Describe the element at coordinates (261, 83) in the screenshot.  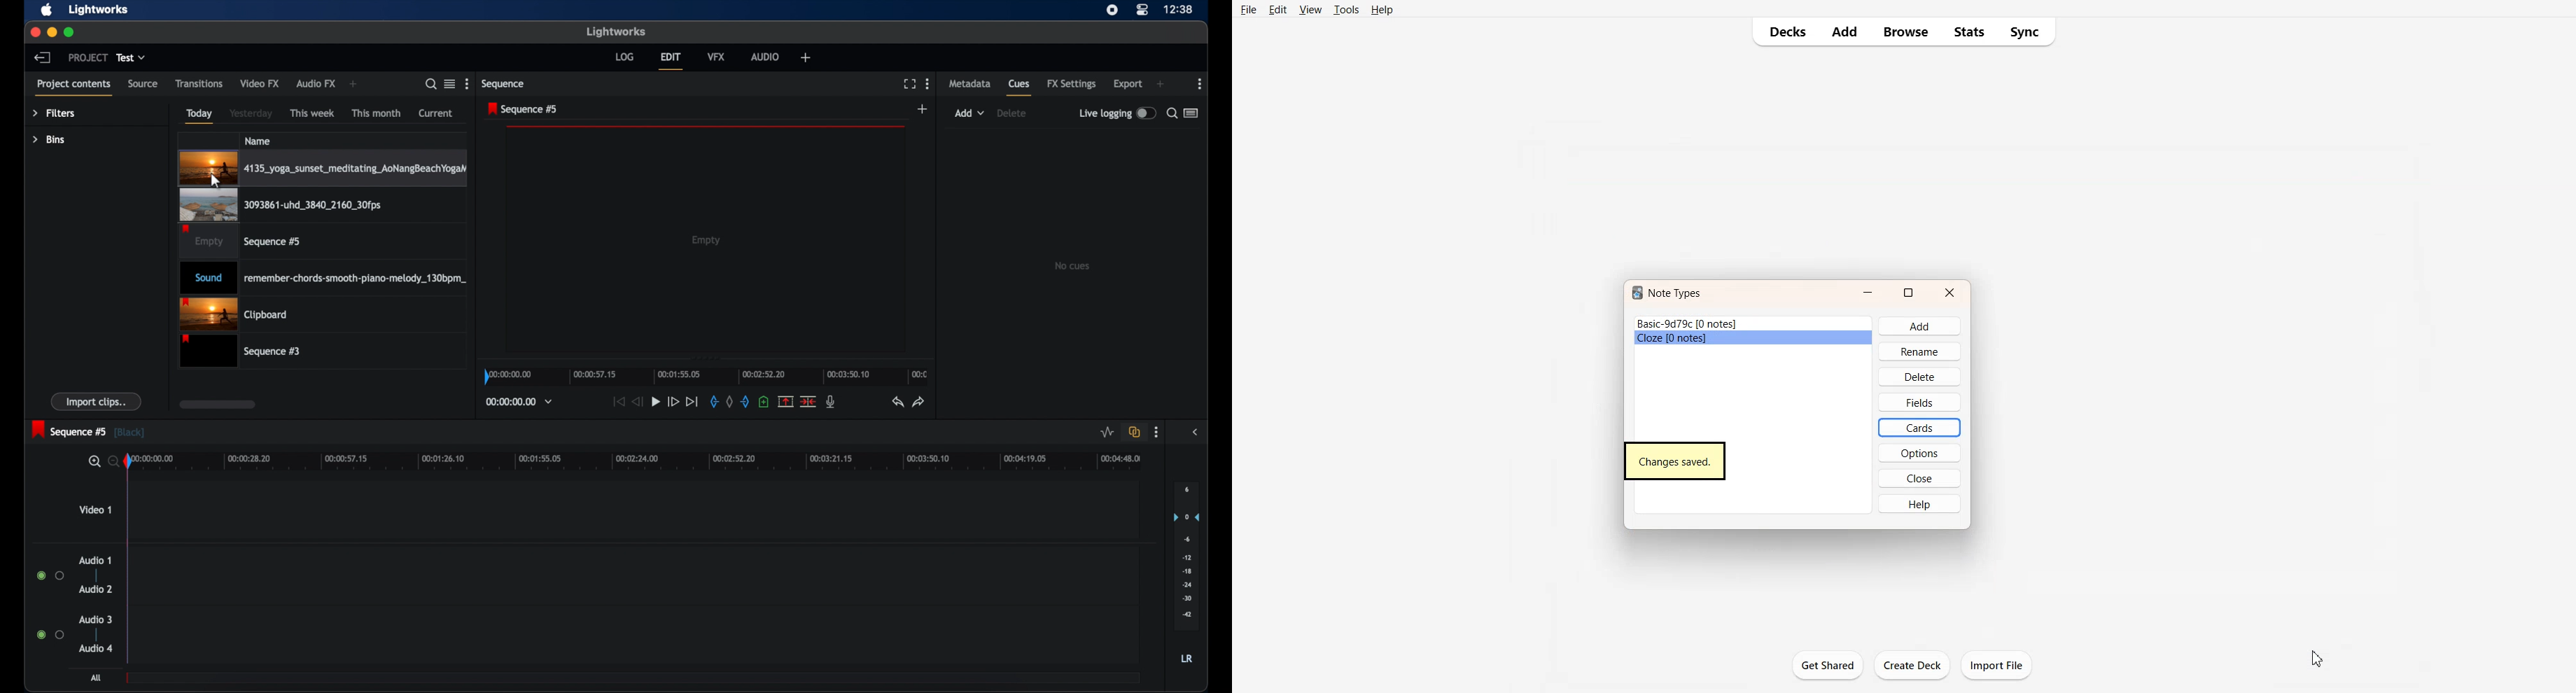
I see `video fx` at that location.